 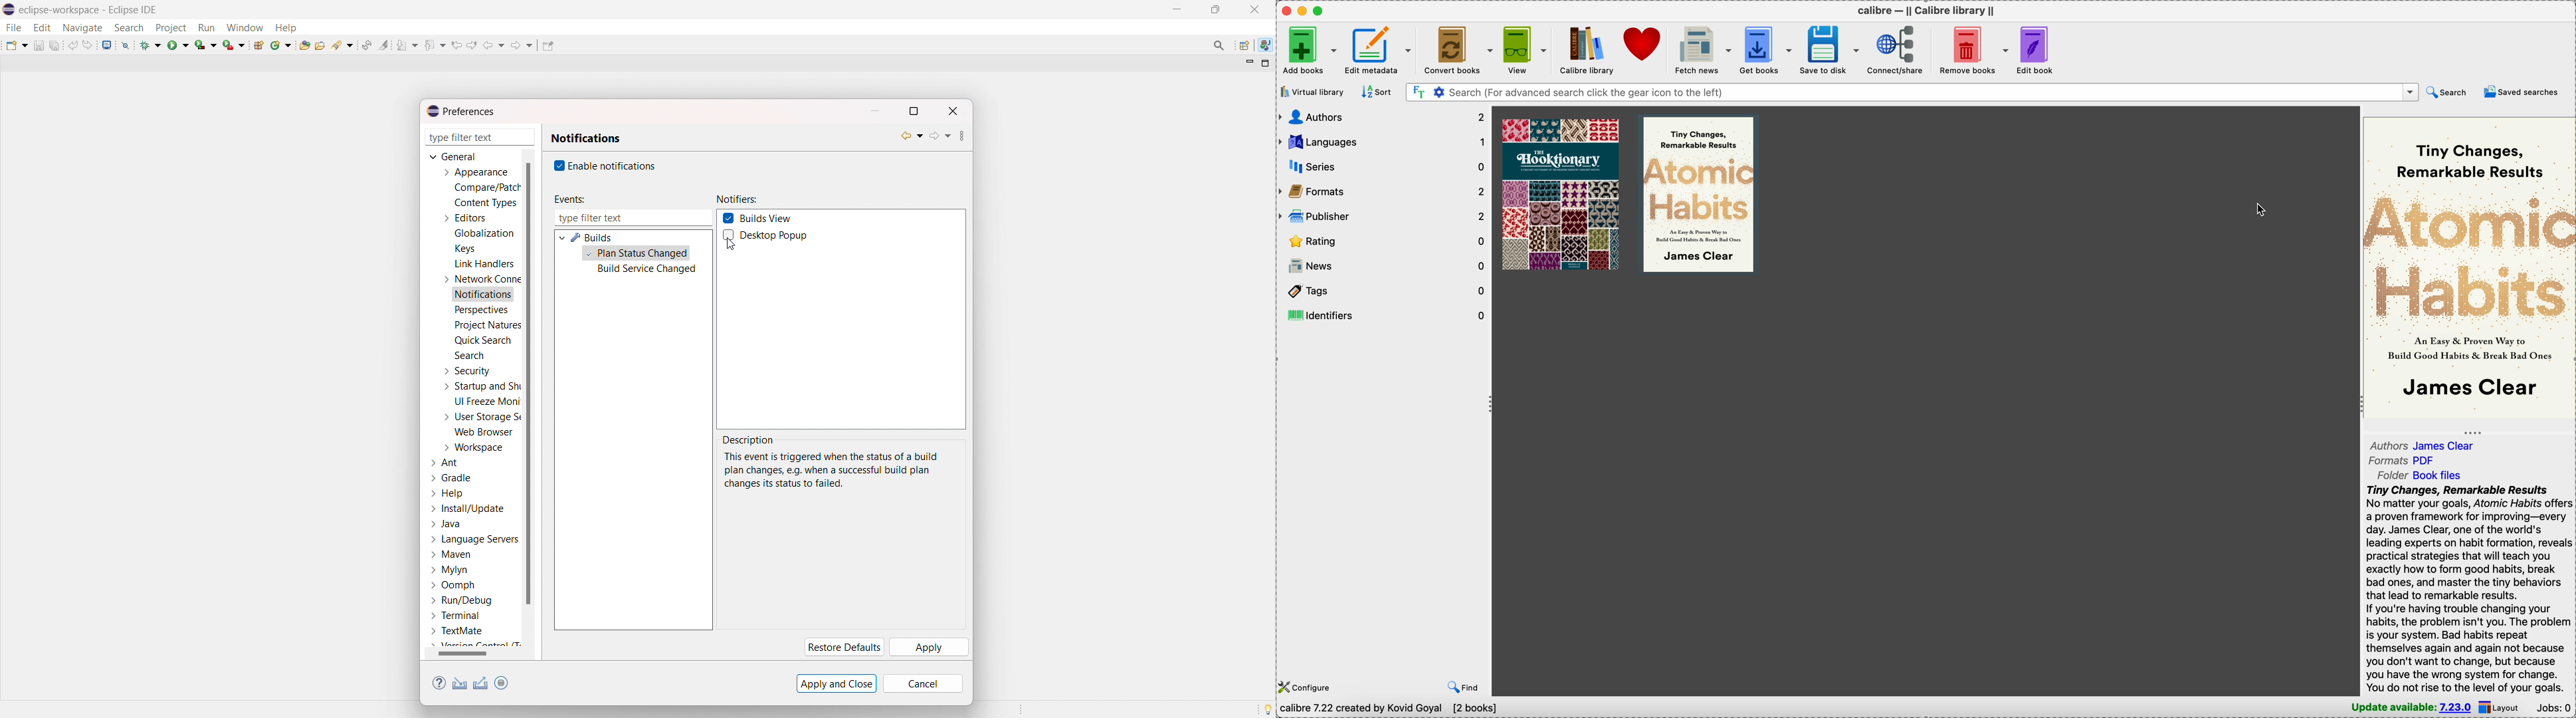 What do you see at coordinates (9, 10) in the screenshot?
I see `logo` at bounding box center [9, 10].